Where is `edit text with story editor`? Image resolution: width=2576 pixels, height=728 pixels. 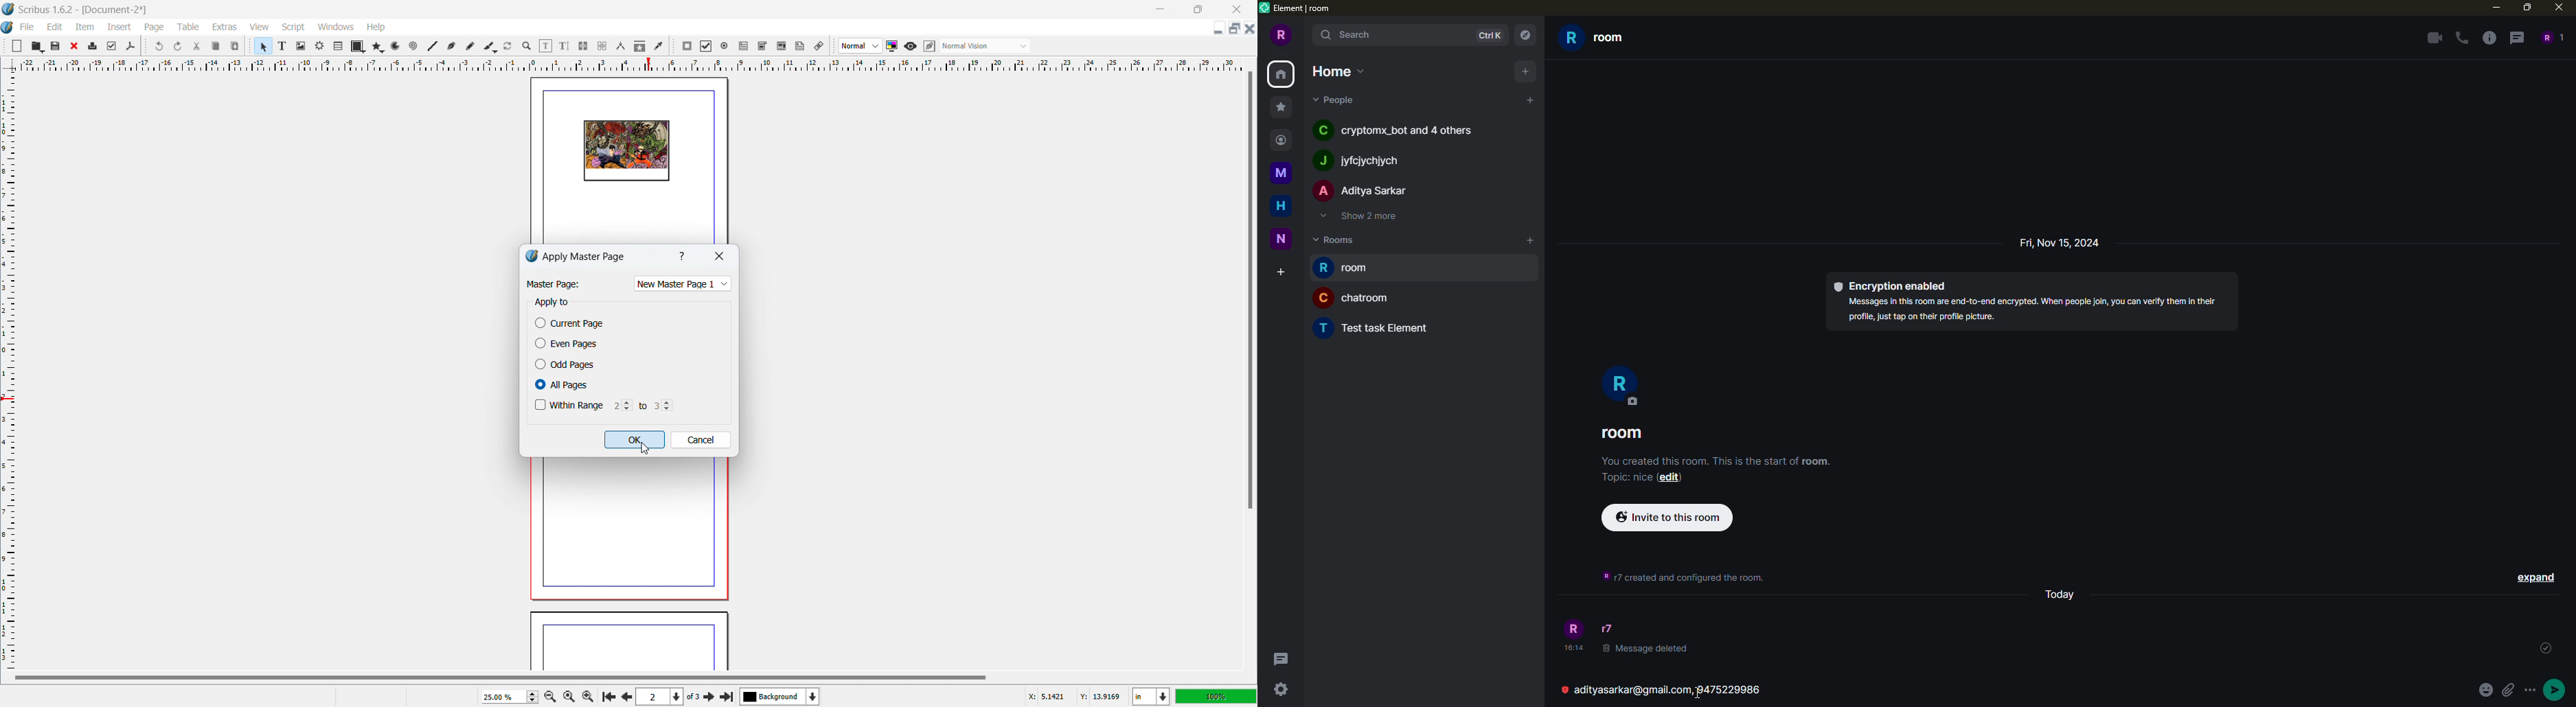 edit text with story editor is located at coordinates (564, 46).